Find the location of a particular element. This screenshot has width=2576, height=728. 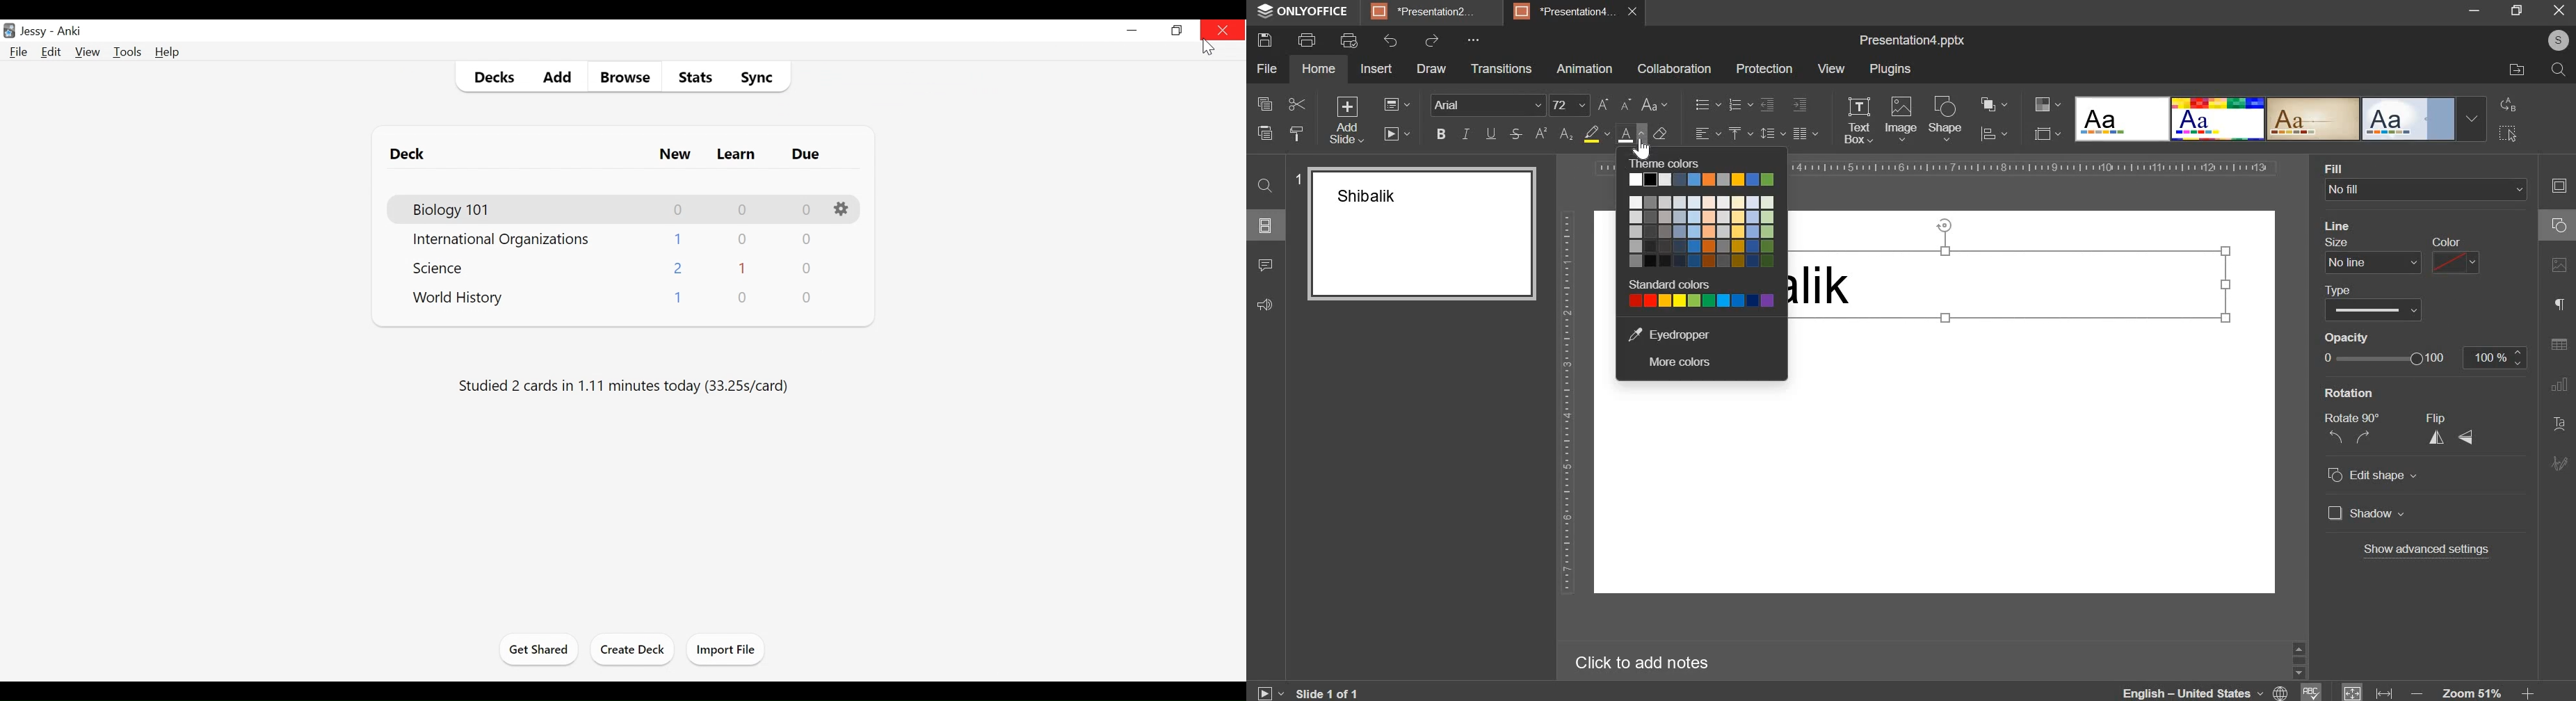

view is located at coordinates (1830, 68).